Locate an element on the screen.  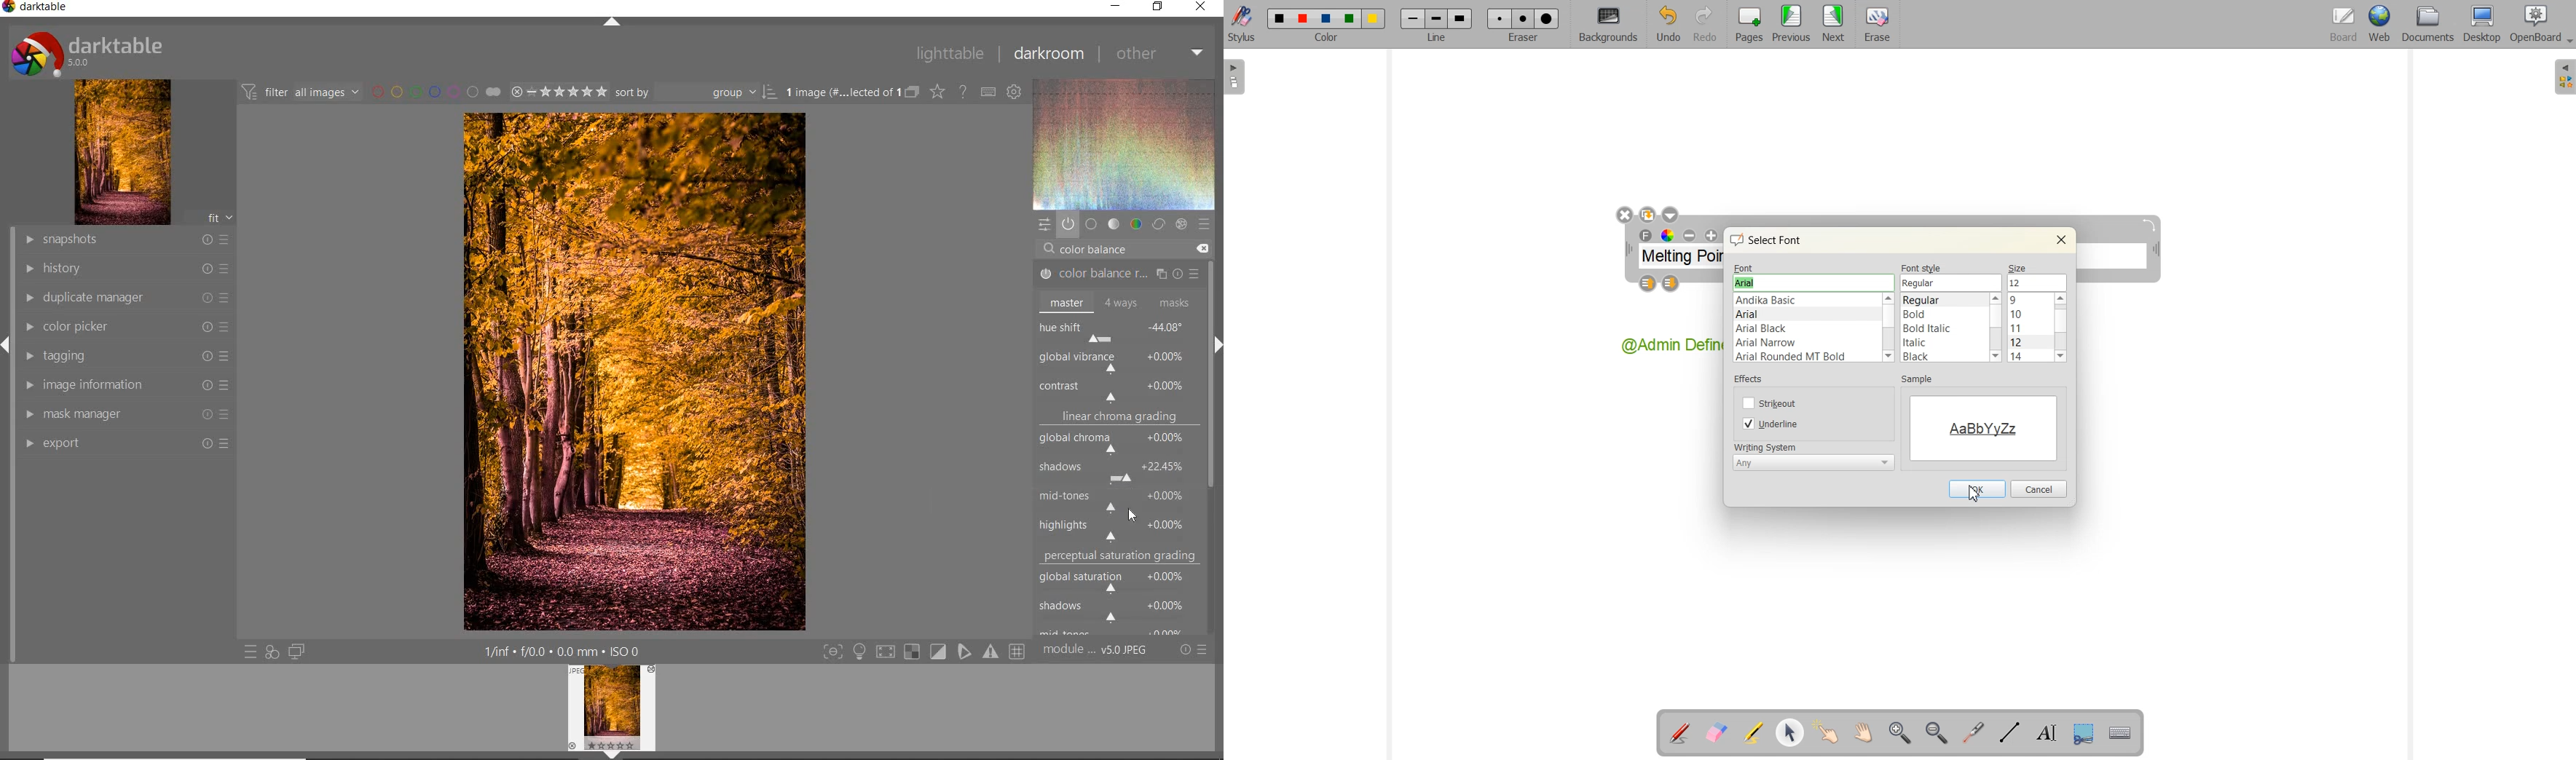
hue shift is located at coordinates (1119, 330).